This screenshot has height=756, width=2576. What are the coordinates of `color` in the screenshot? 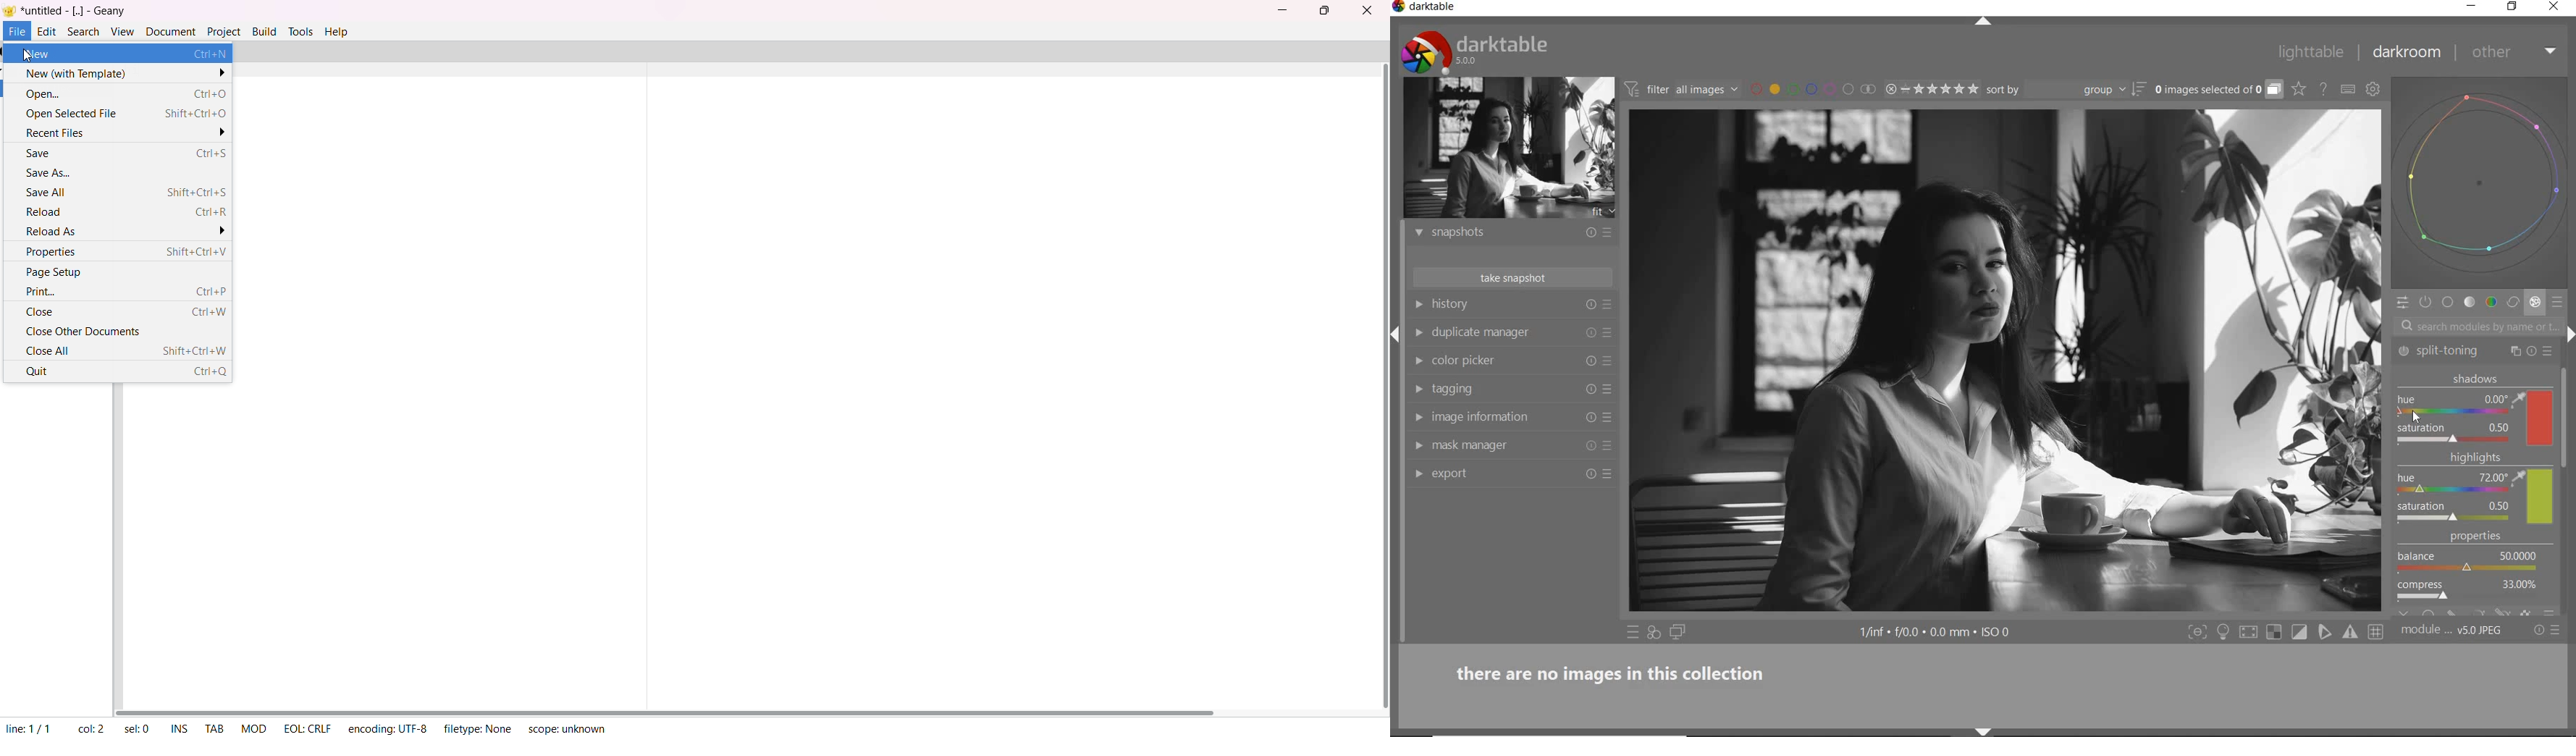 It's located at (2491, 303).